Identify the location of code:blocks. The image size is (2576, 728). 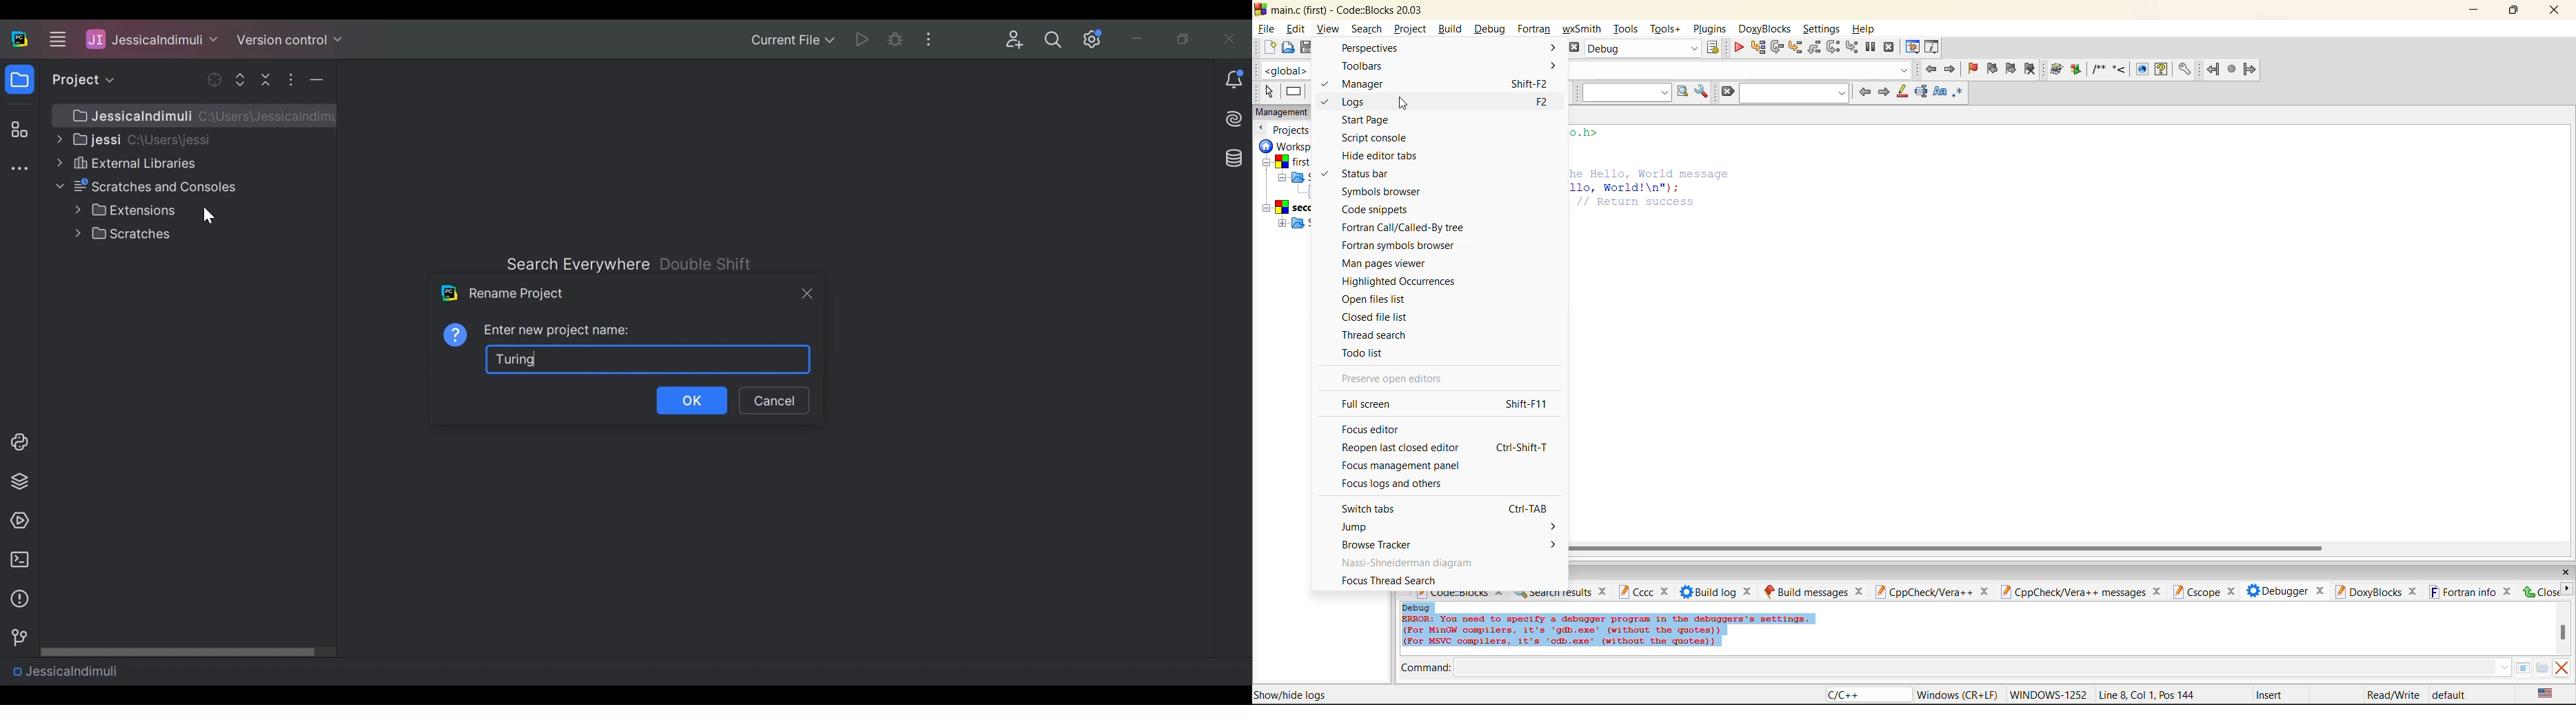
(1461, 595).